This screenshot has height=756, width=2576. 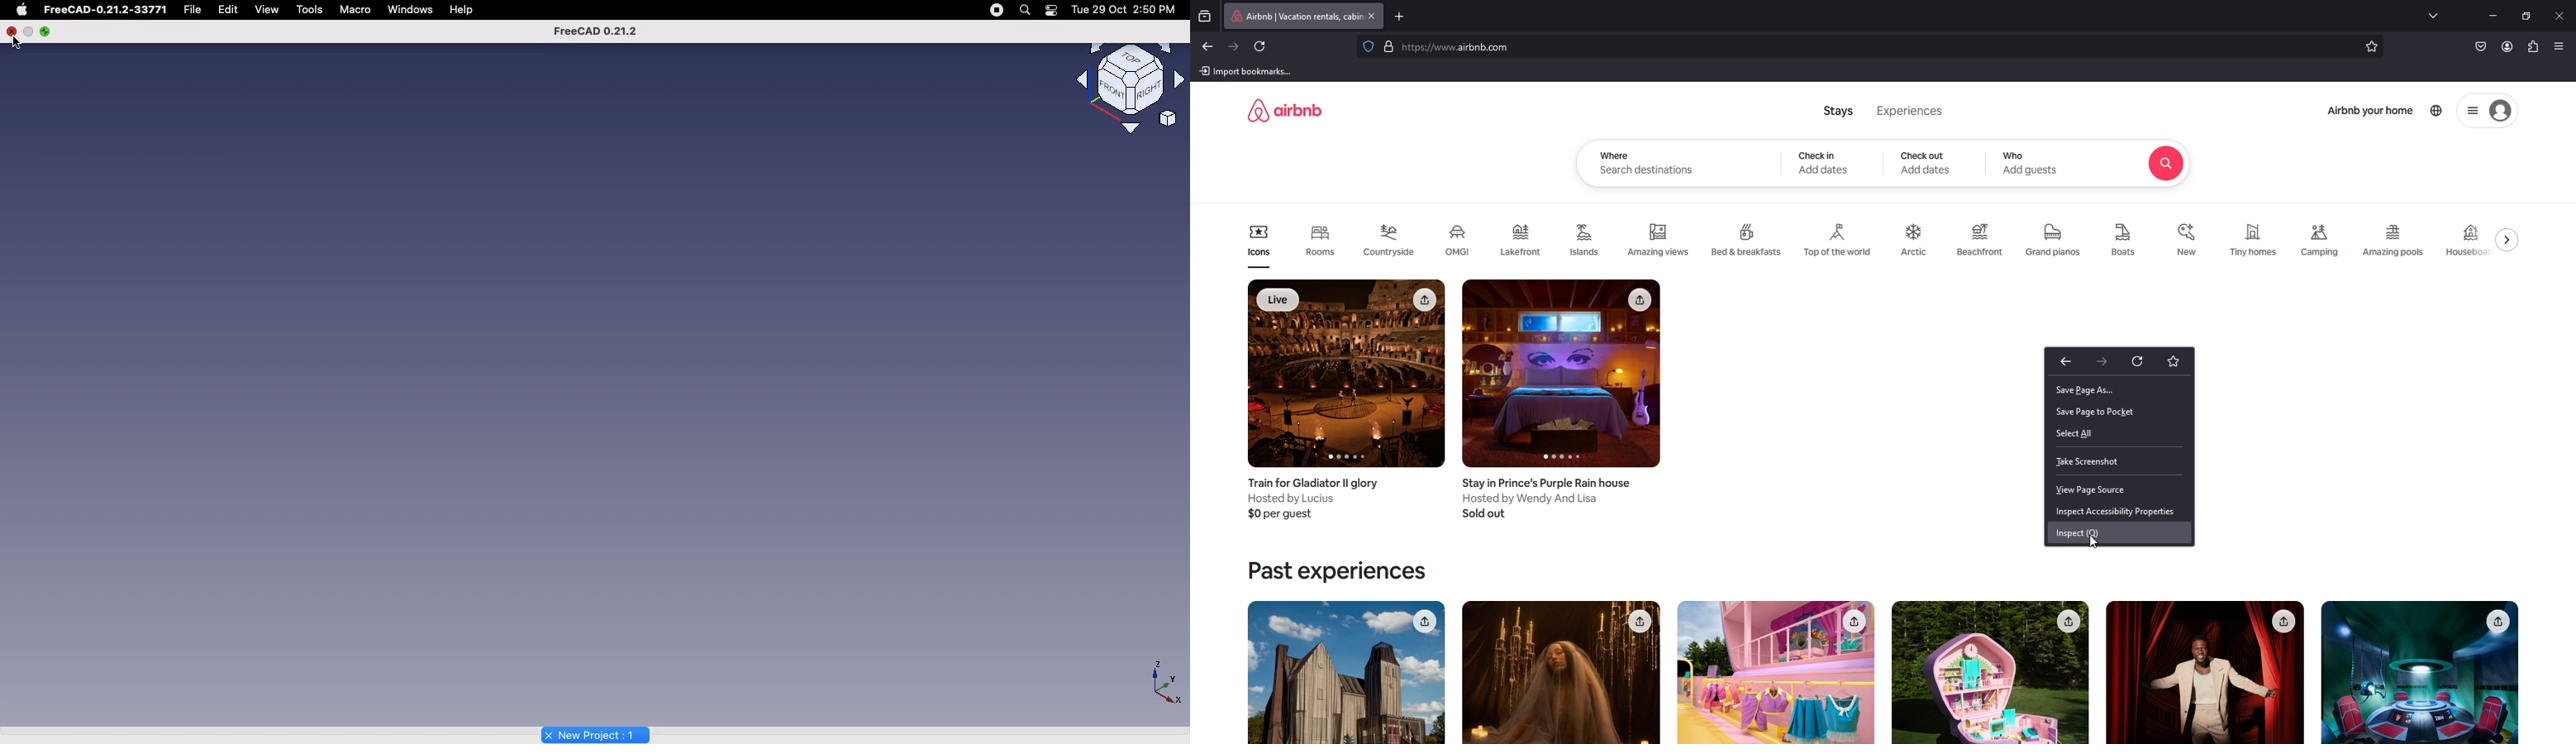 I want to click on save to pocket, so click(x=2481, y=48).